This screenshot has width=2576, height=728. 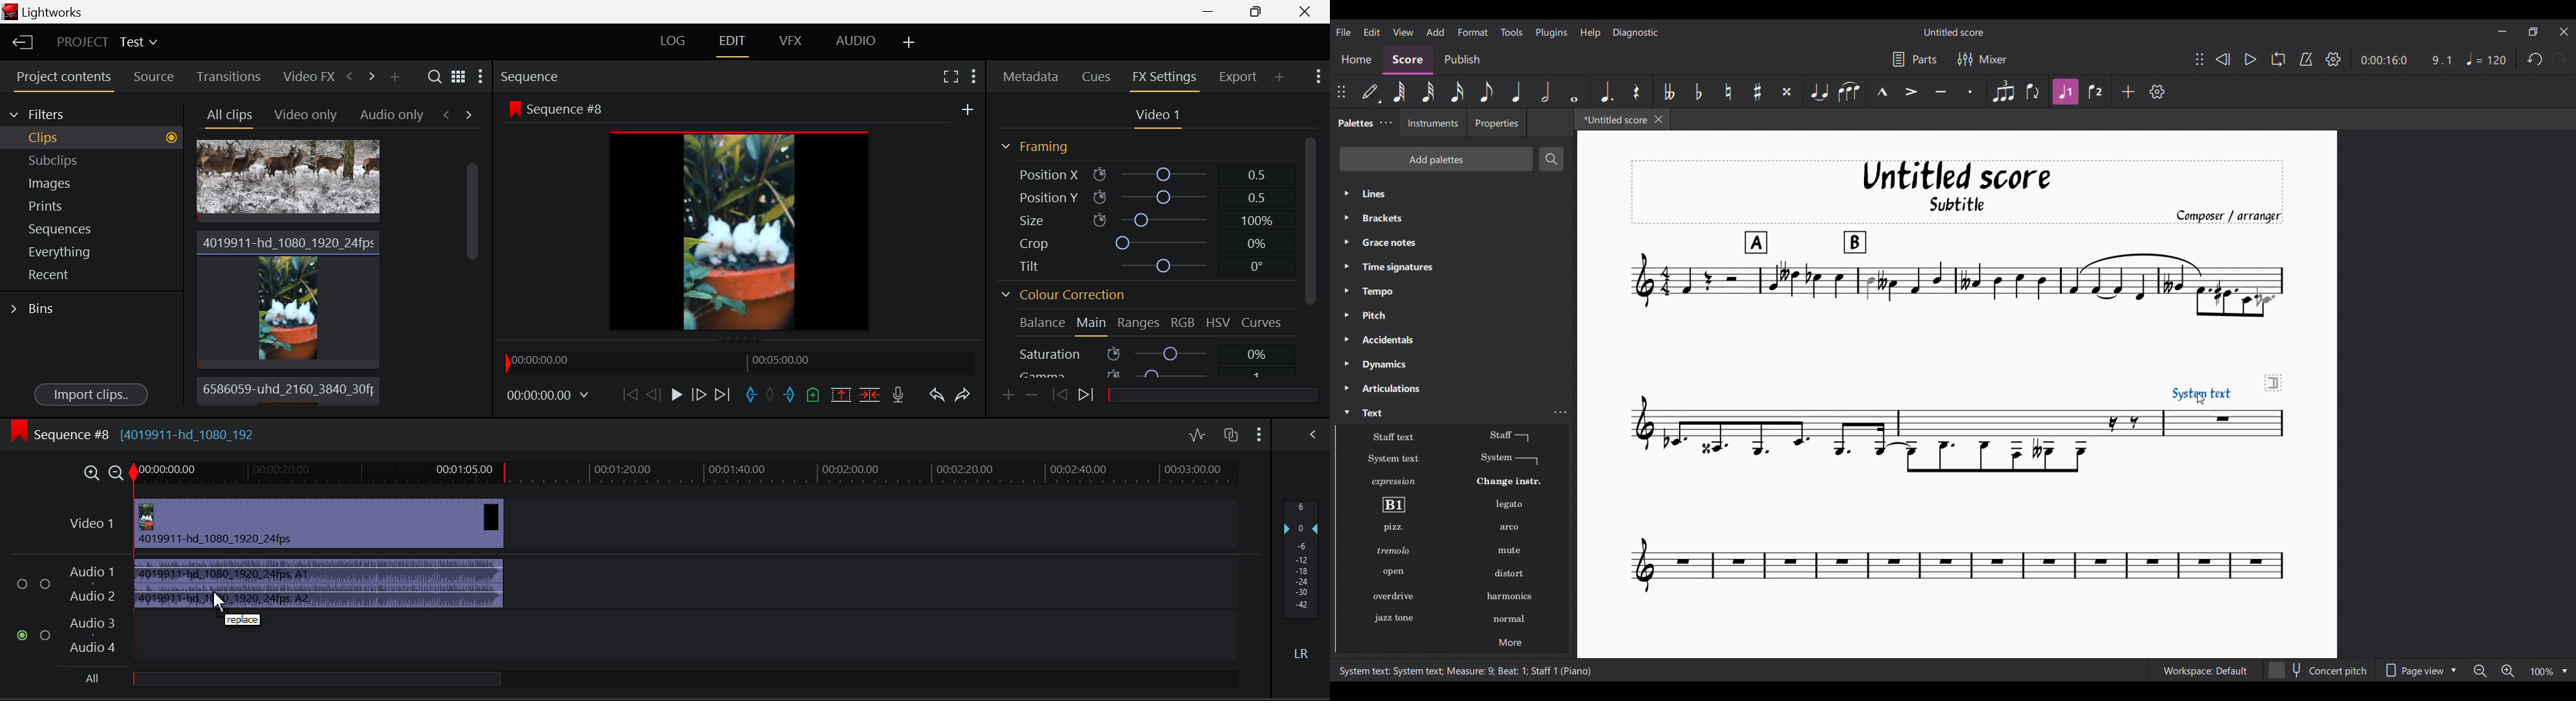 What do you see at coordinates (1259, 433) in the screenshot?
I see `Show Settings` at bounding box center [1259, 433].